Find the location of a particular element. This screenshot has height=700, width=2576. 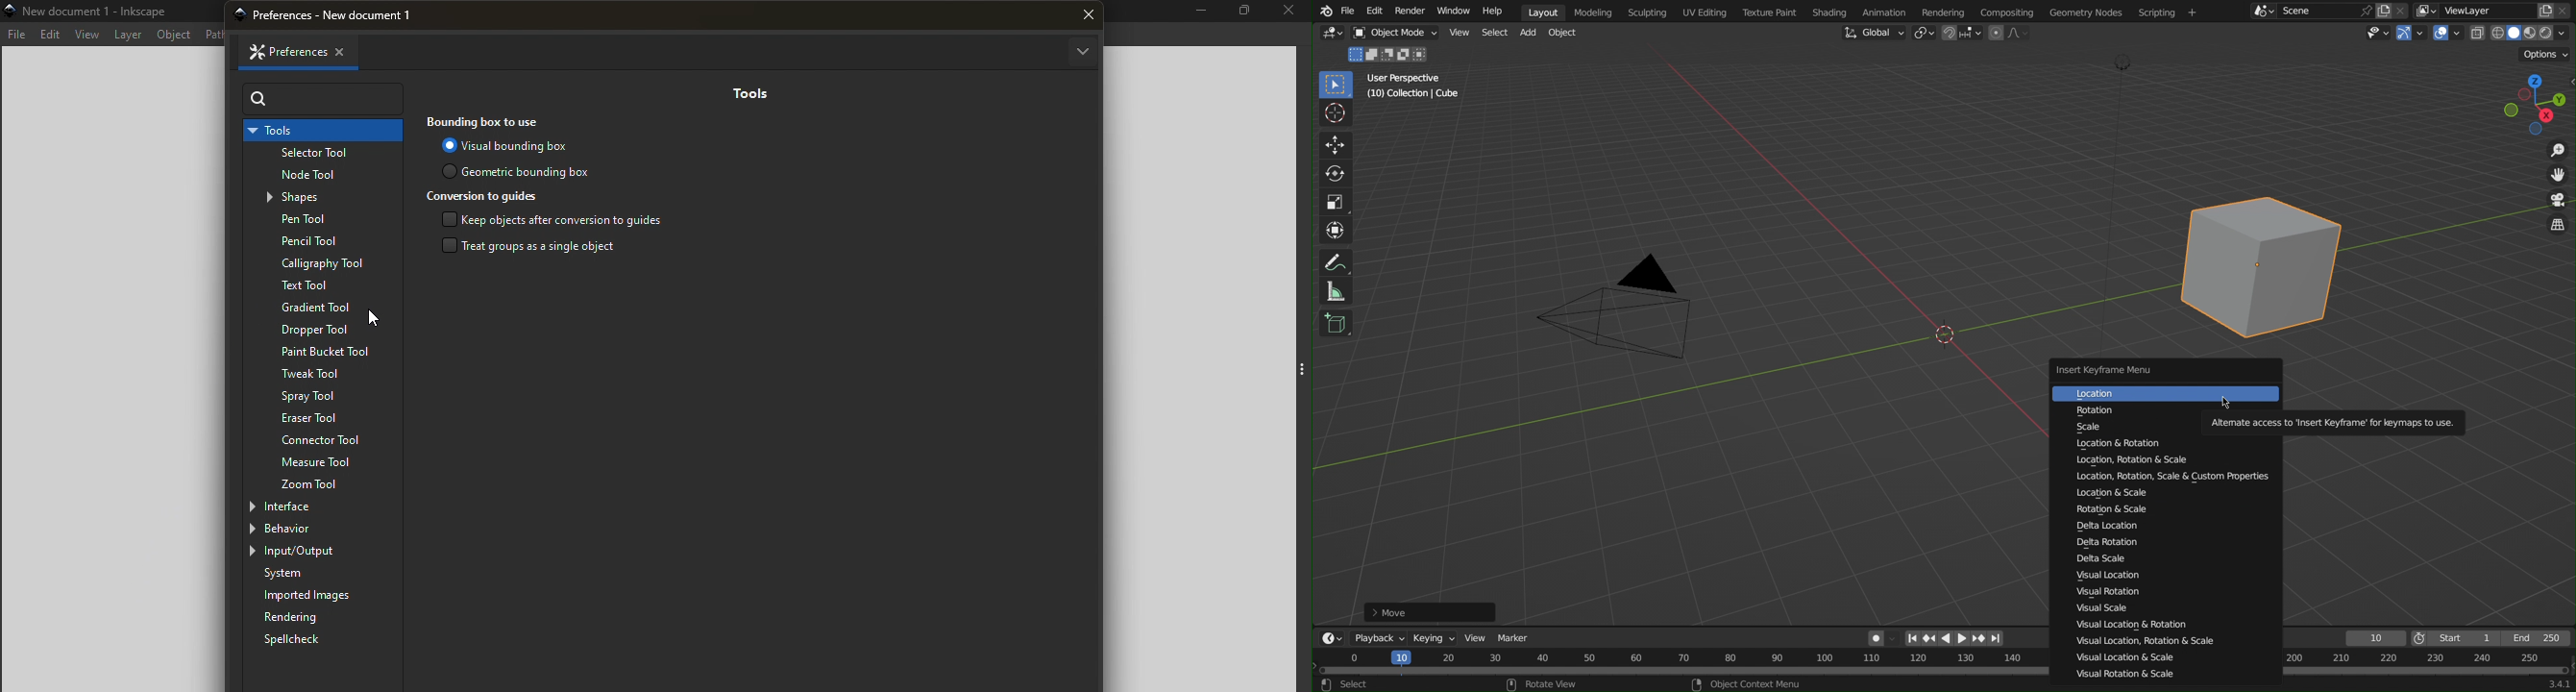

Zoom is located at coordinates (2551, 152).